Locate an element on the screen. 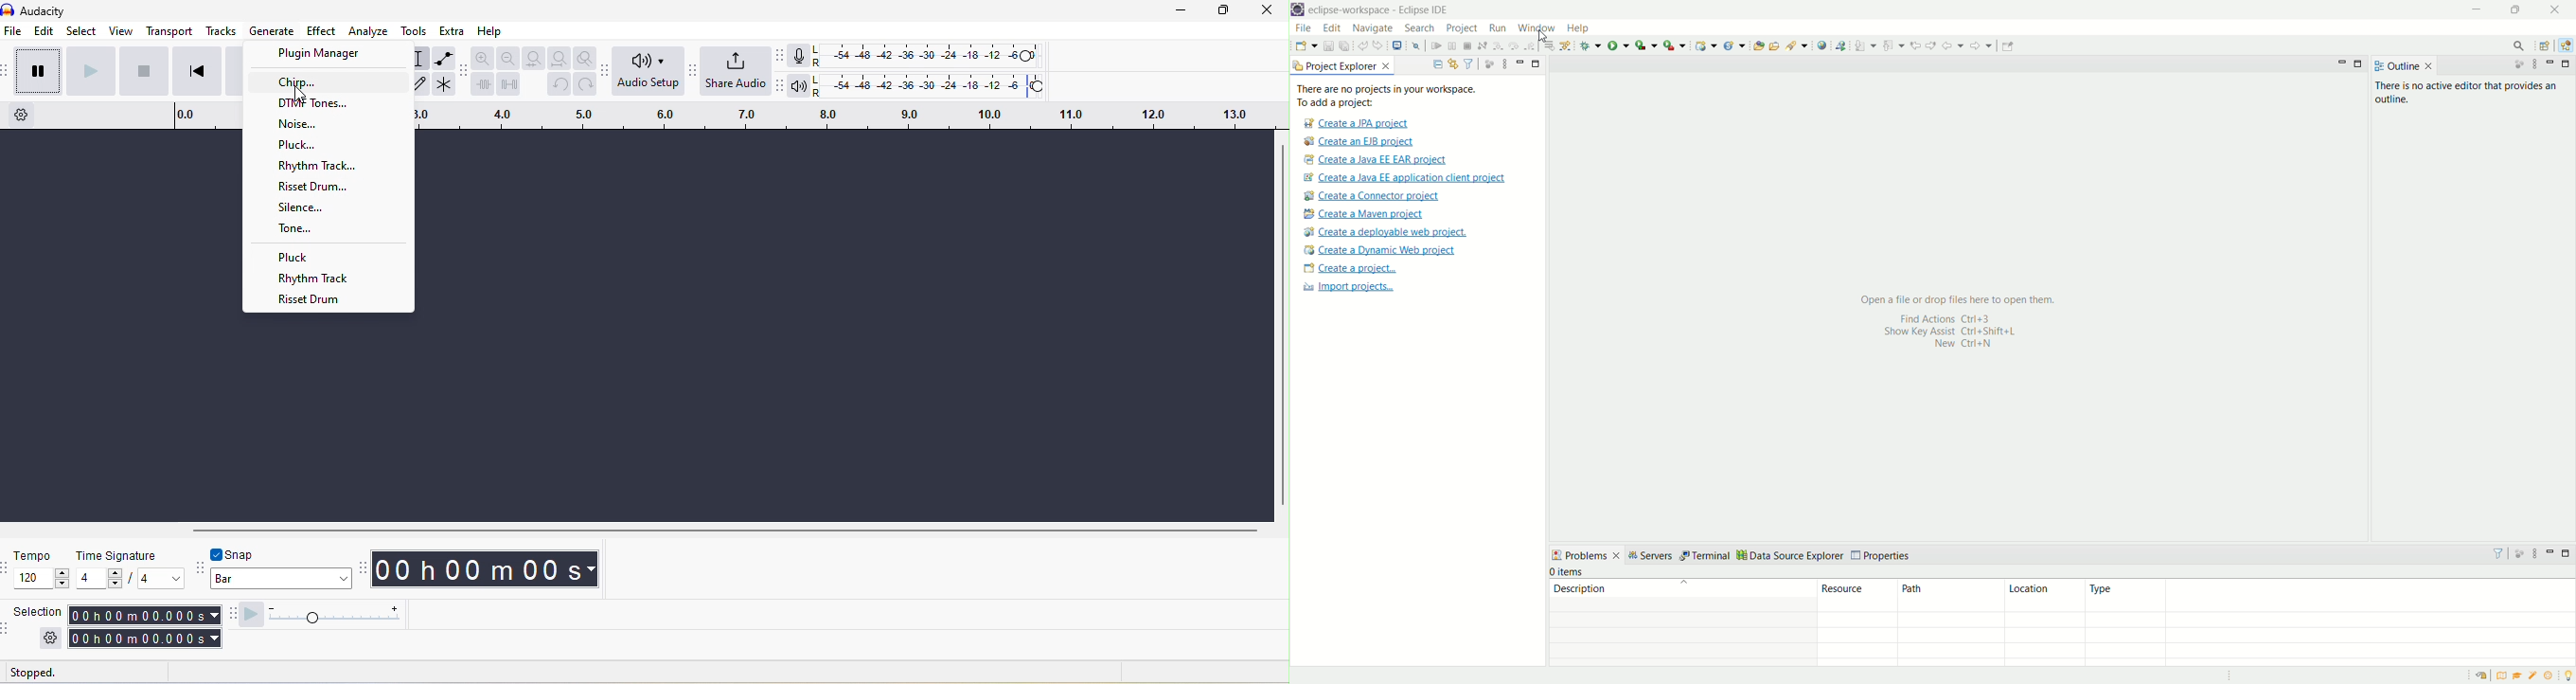 Image resolution: width=2576 pixels, height=700 pixels. pluck is located at coordinates (298, 146).